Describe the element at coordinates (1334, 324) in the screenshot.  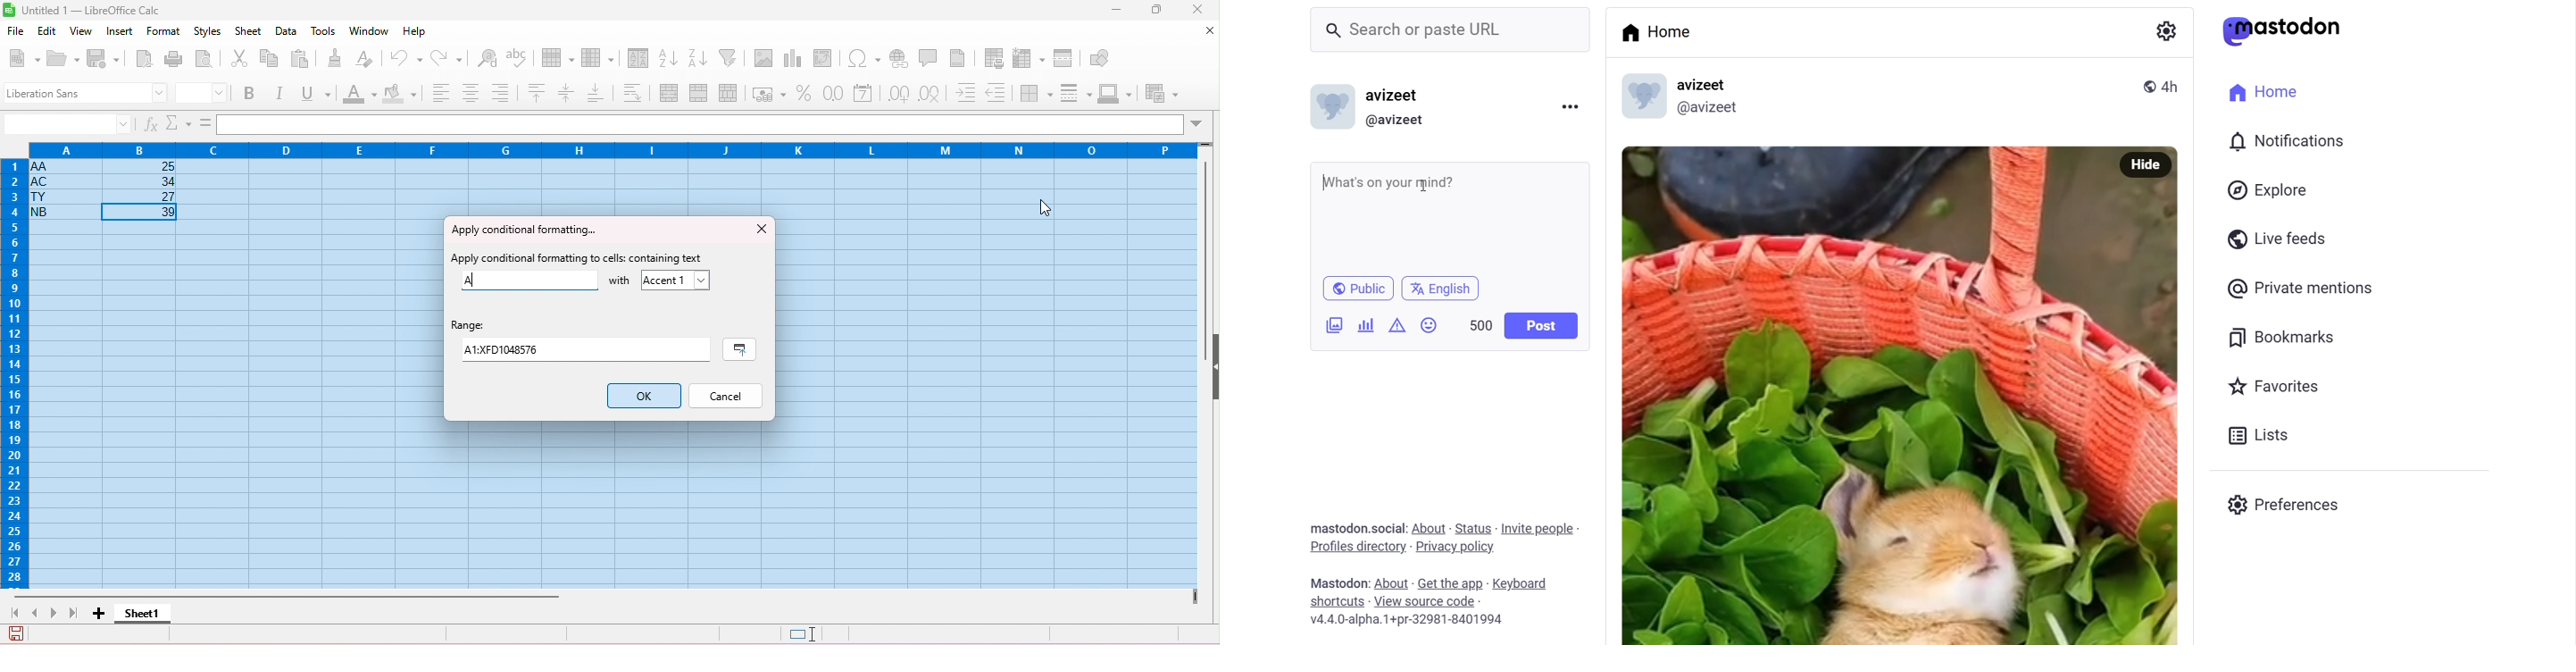
I see `Add Image` at that location.